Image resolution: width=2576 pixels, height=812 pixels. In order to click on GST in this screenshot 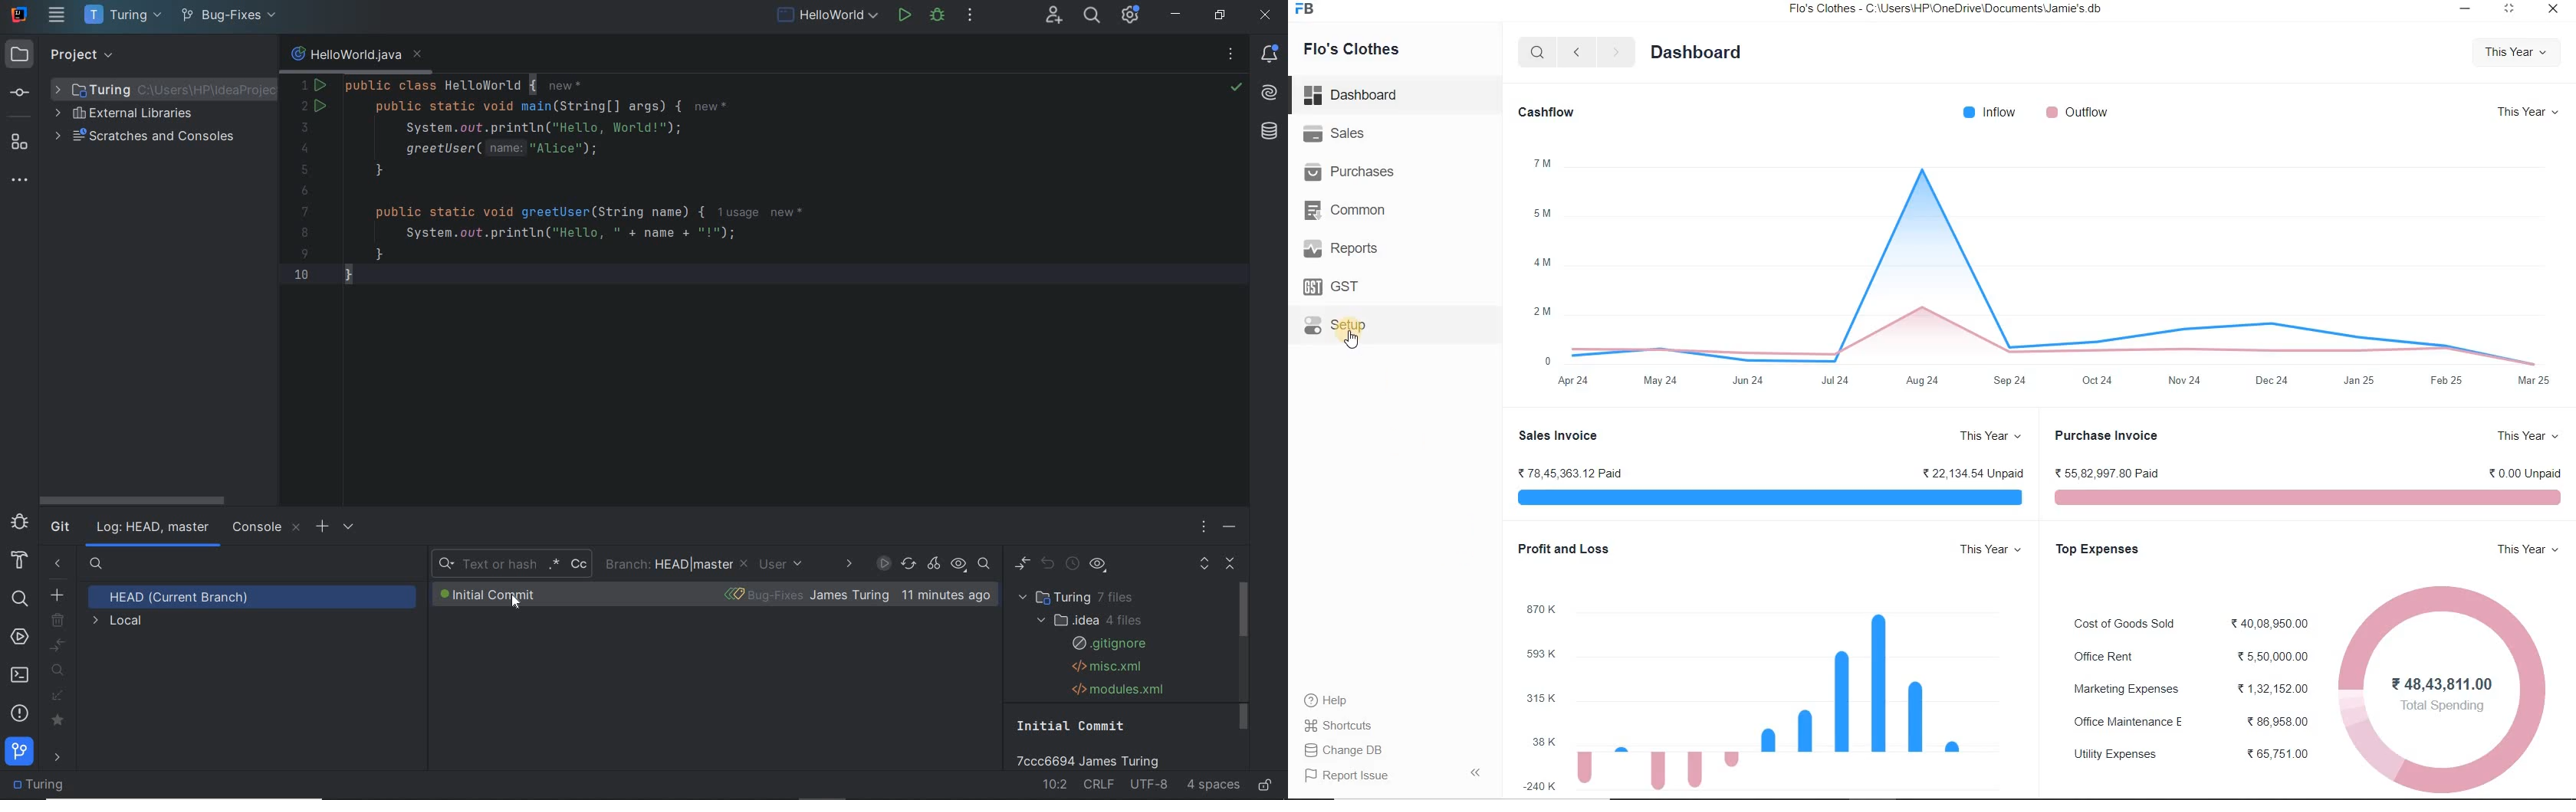, I will do `click(1395, 284)`.